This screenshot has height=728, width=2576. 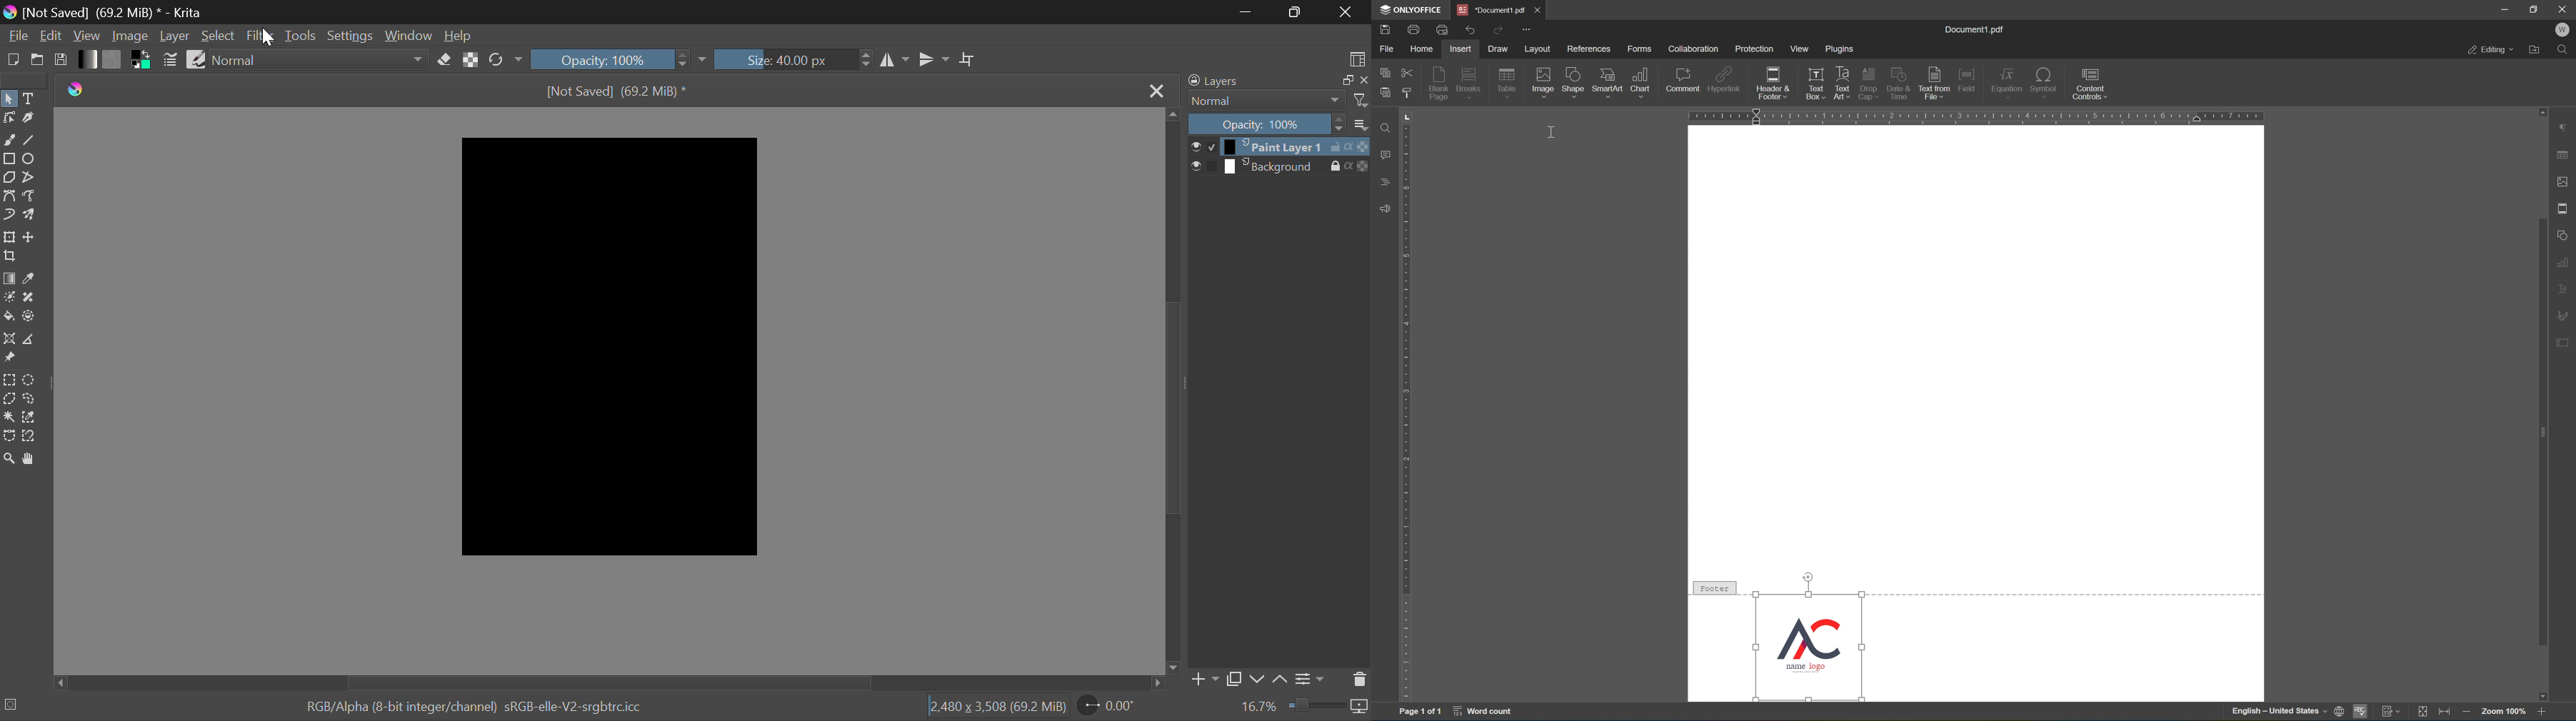 I want to click on options, so click(x=1363, y=123).